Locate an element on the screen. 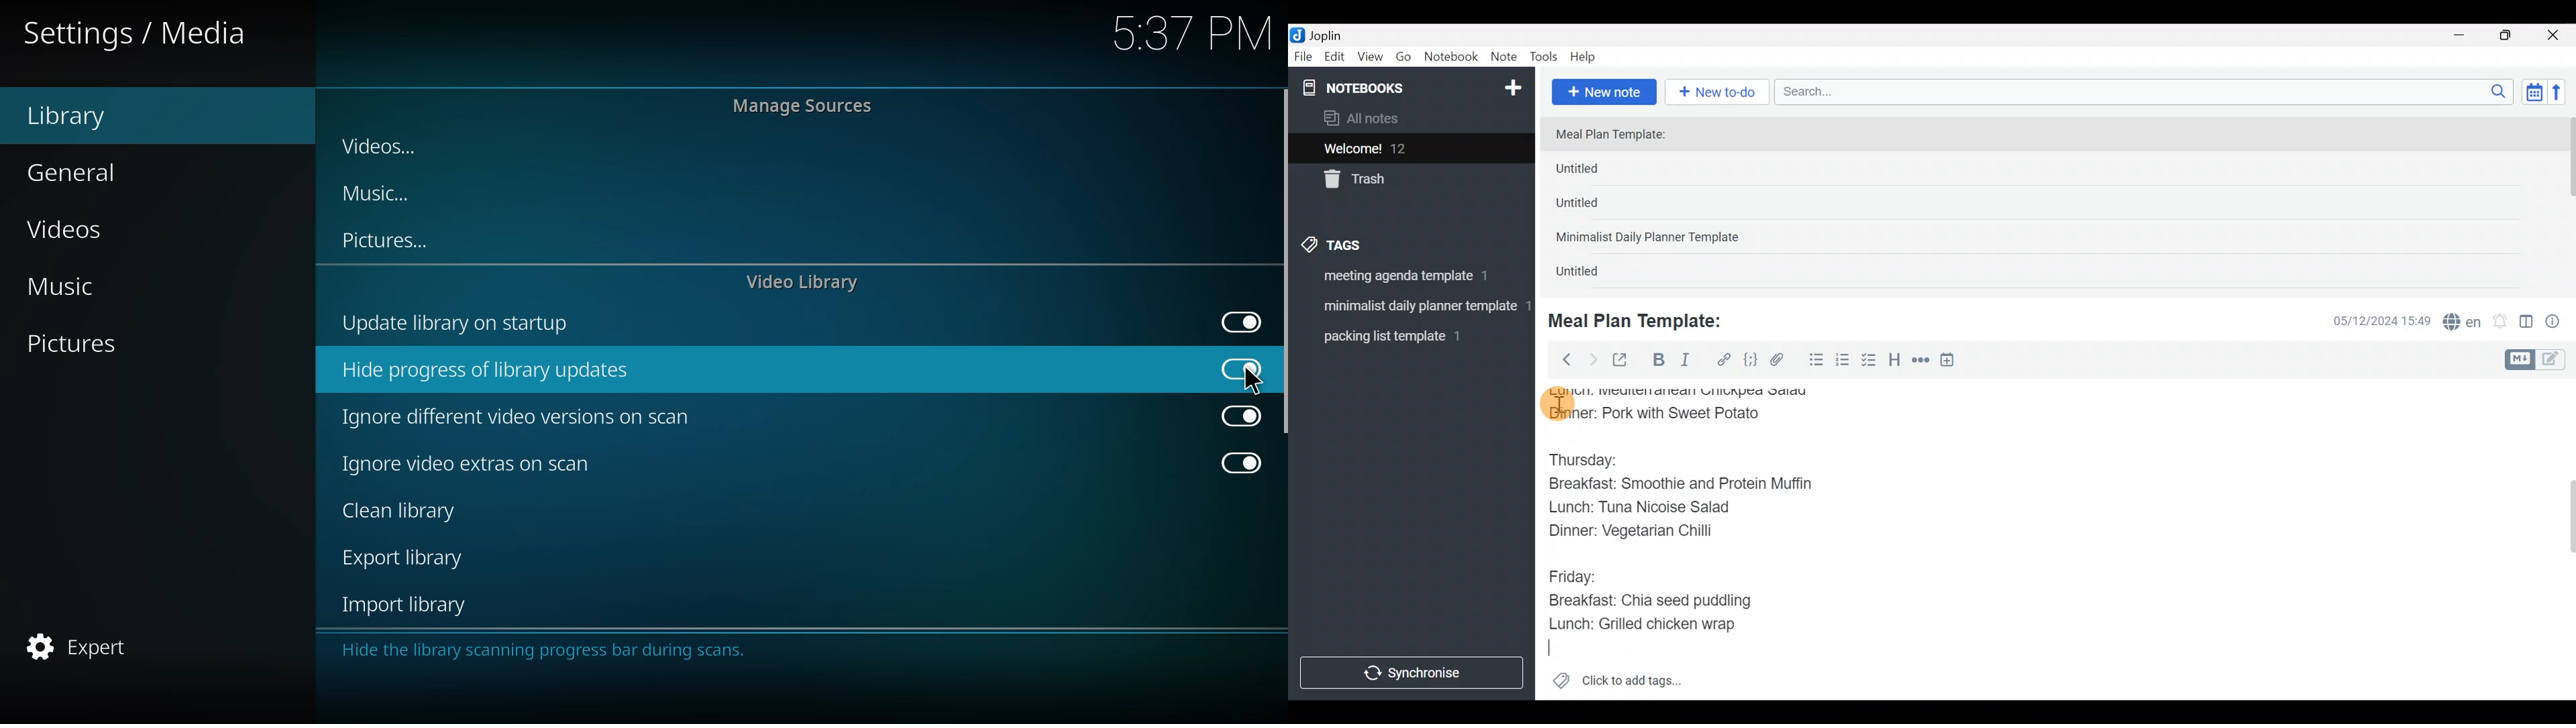 The width and height of the screenshot is (2576, 728). expert is located at coordinates (83, 647).